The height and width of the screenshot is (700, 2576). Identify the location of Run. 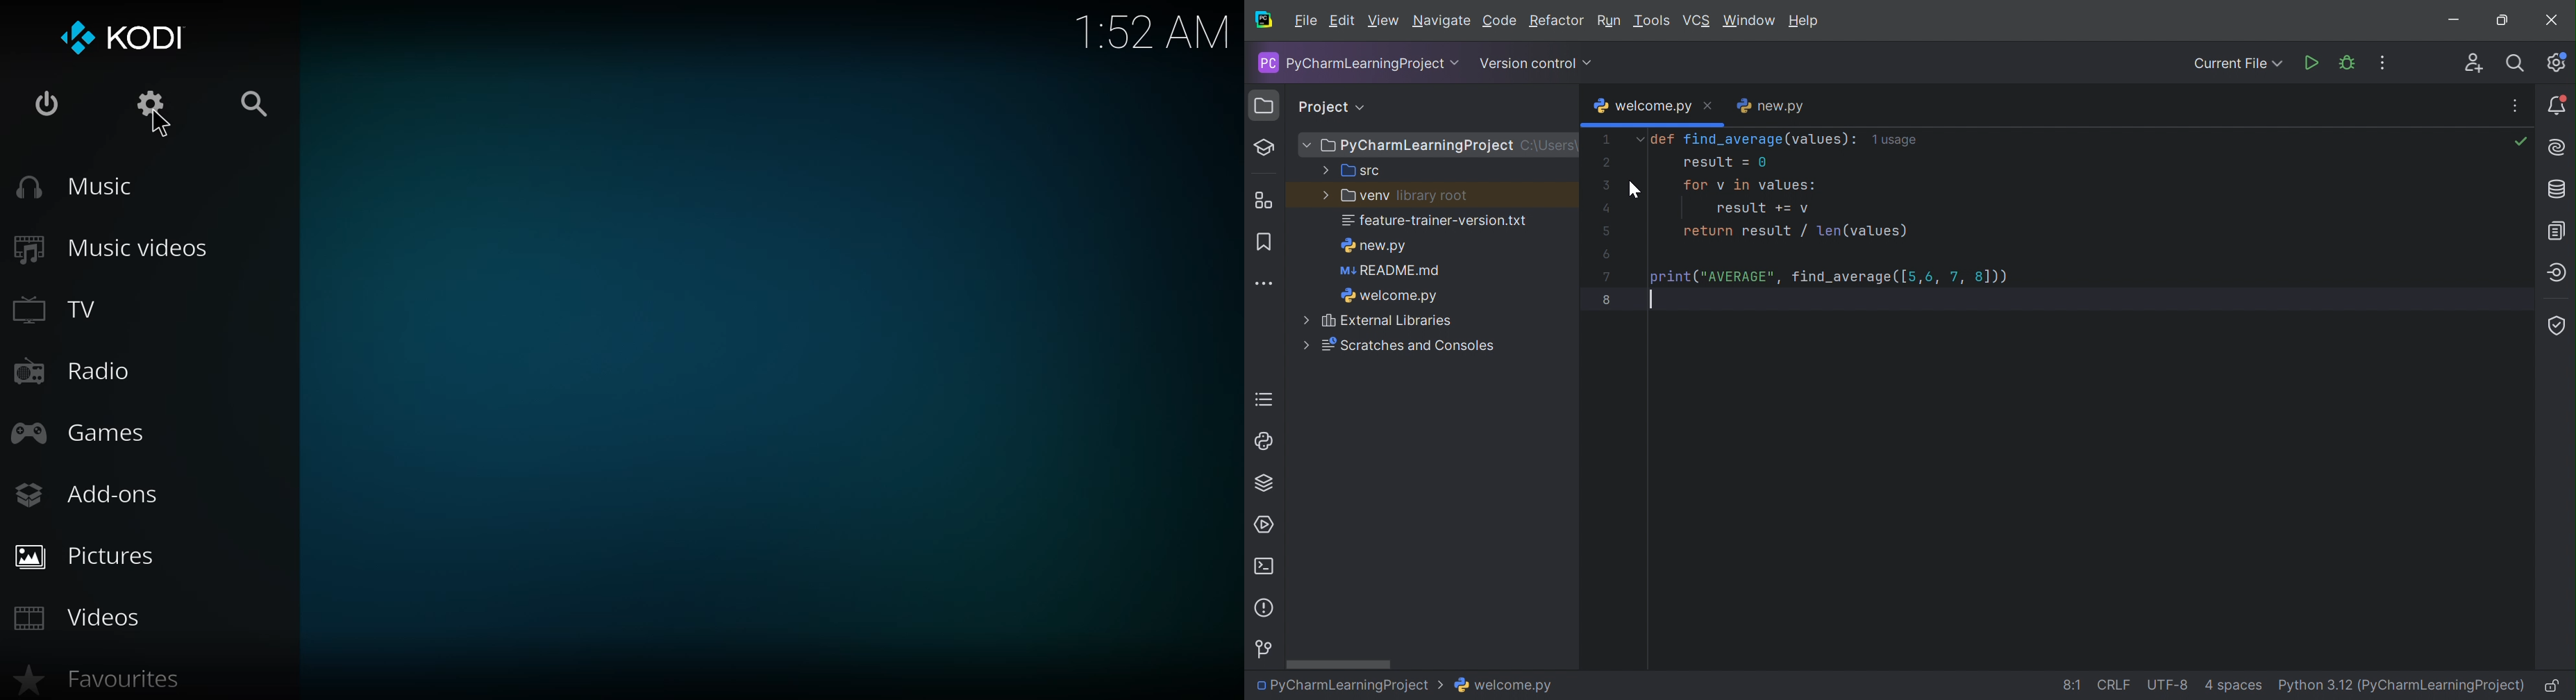
(1609, 21).